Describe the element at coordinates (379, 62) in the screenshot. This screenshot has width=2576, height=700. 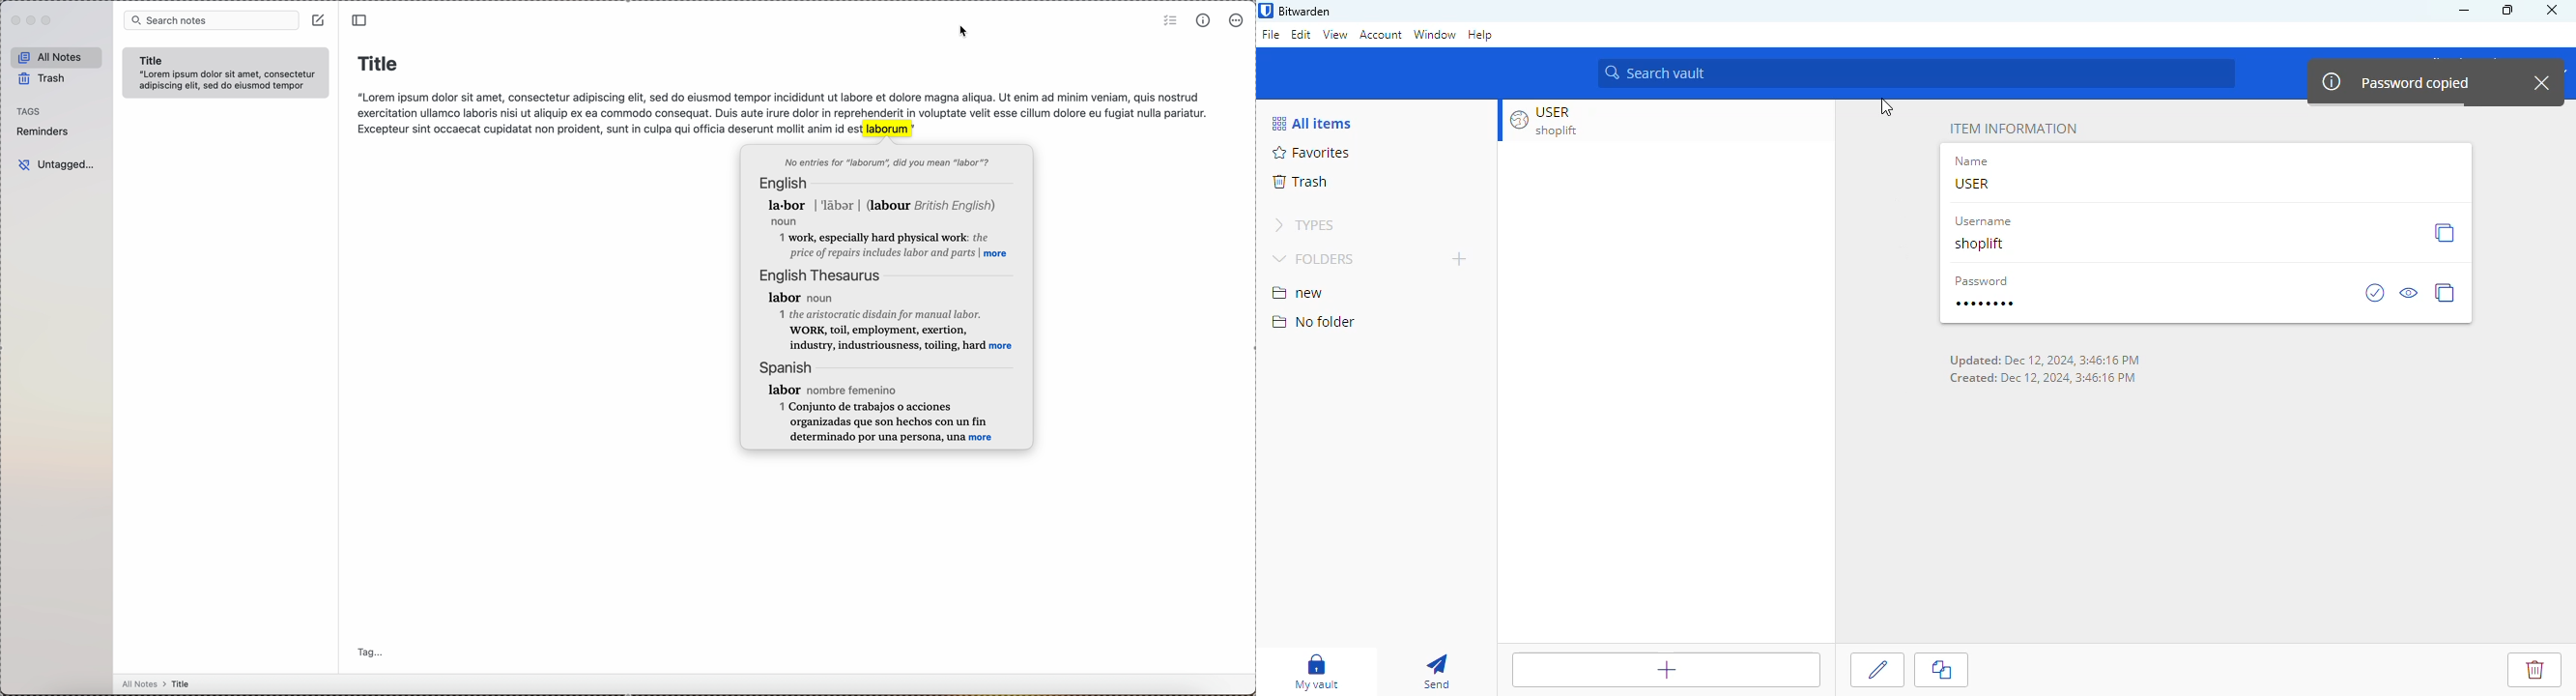
I see `title` at that location.